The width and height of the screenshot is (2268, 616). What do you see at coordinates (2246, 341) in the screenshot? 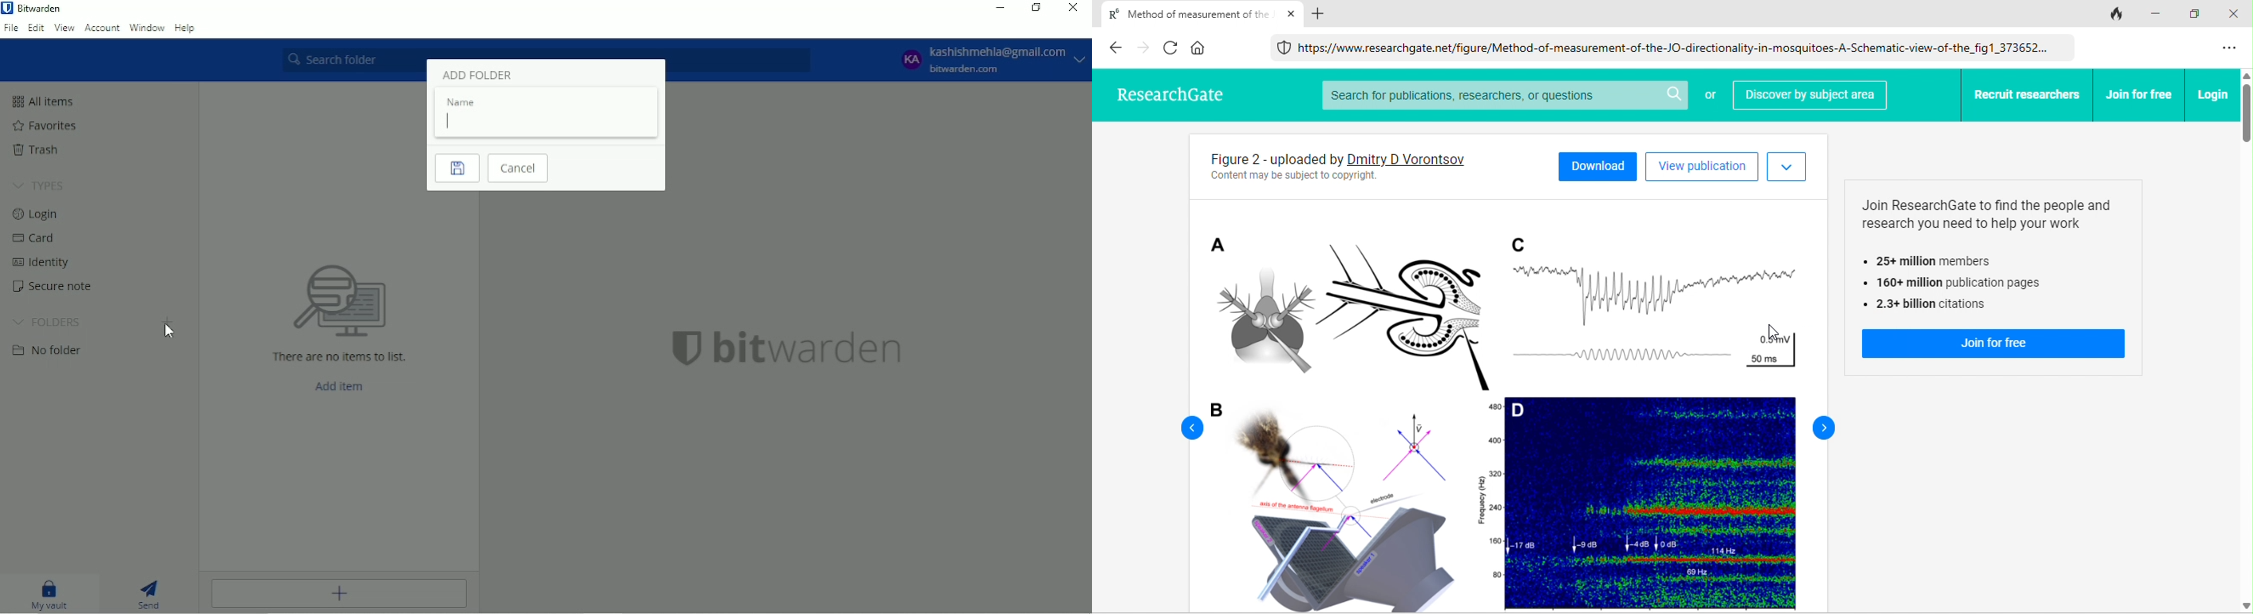
I see `vertical scroll bar` at bounding box center [2246, 341].